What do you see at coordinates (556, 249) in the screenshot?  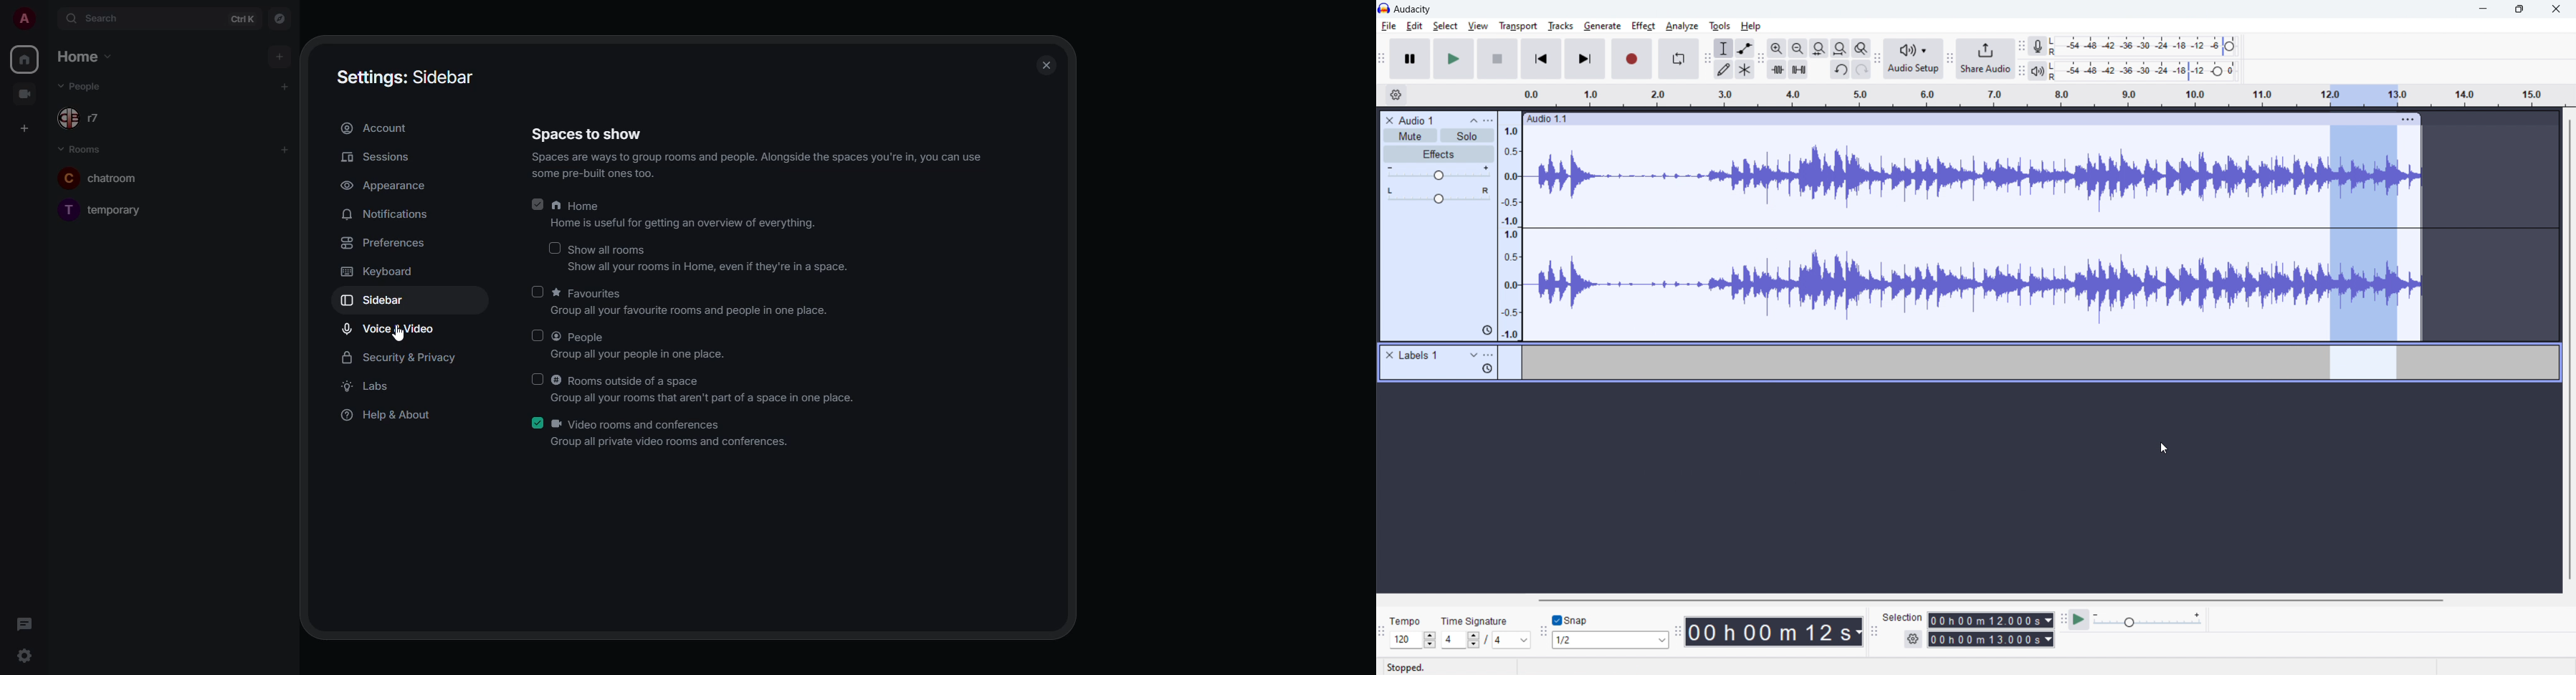 I see `click to enable` at bounding box center [556, 249].